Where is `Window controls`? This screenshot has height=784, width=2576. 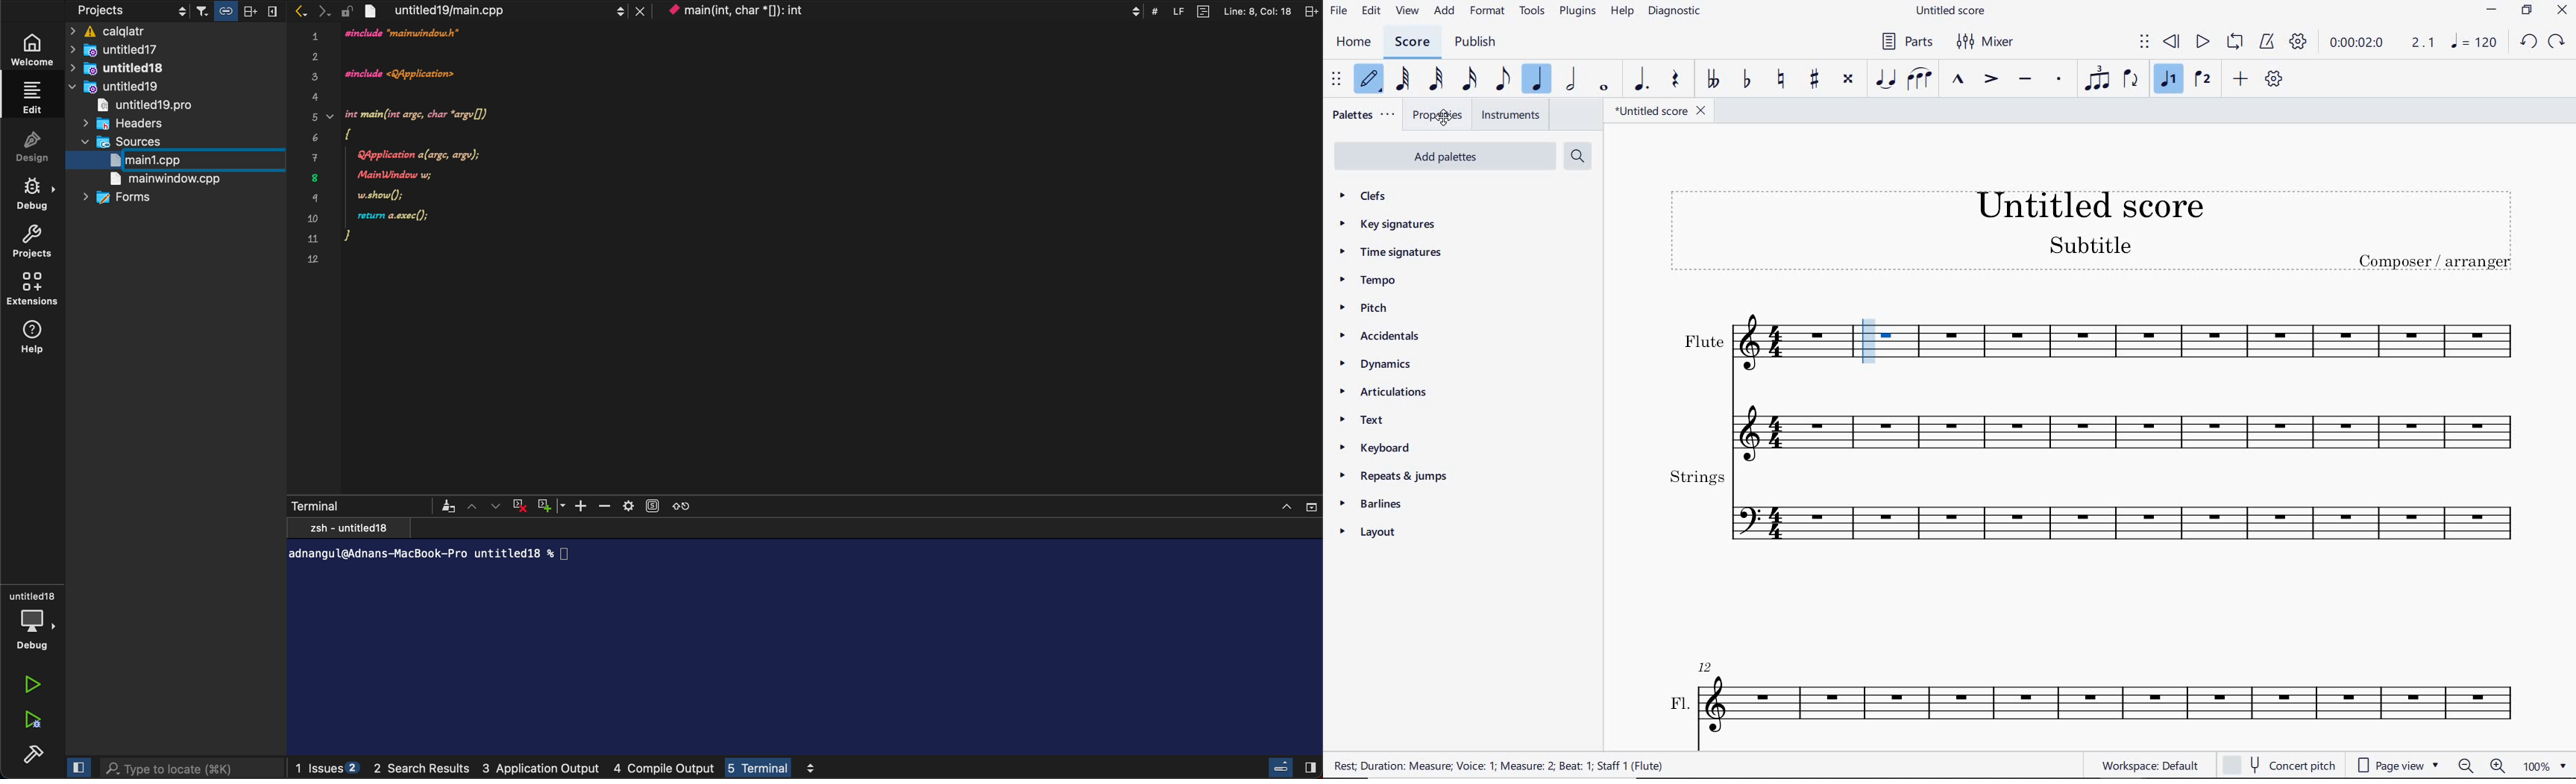 Window controls is located at coordinates (1298, 505).